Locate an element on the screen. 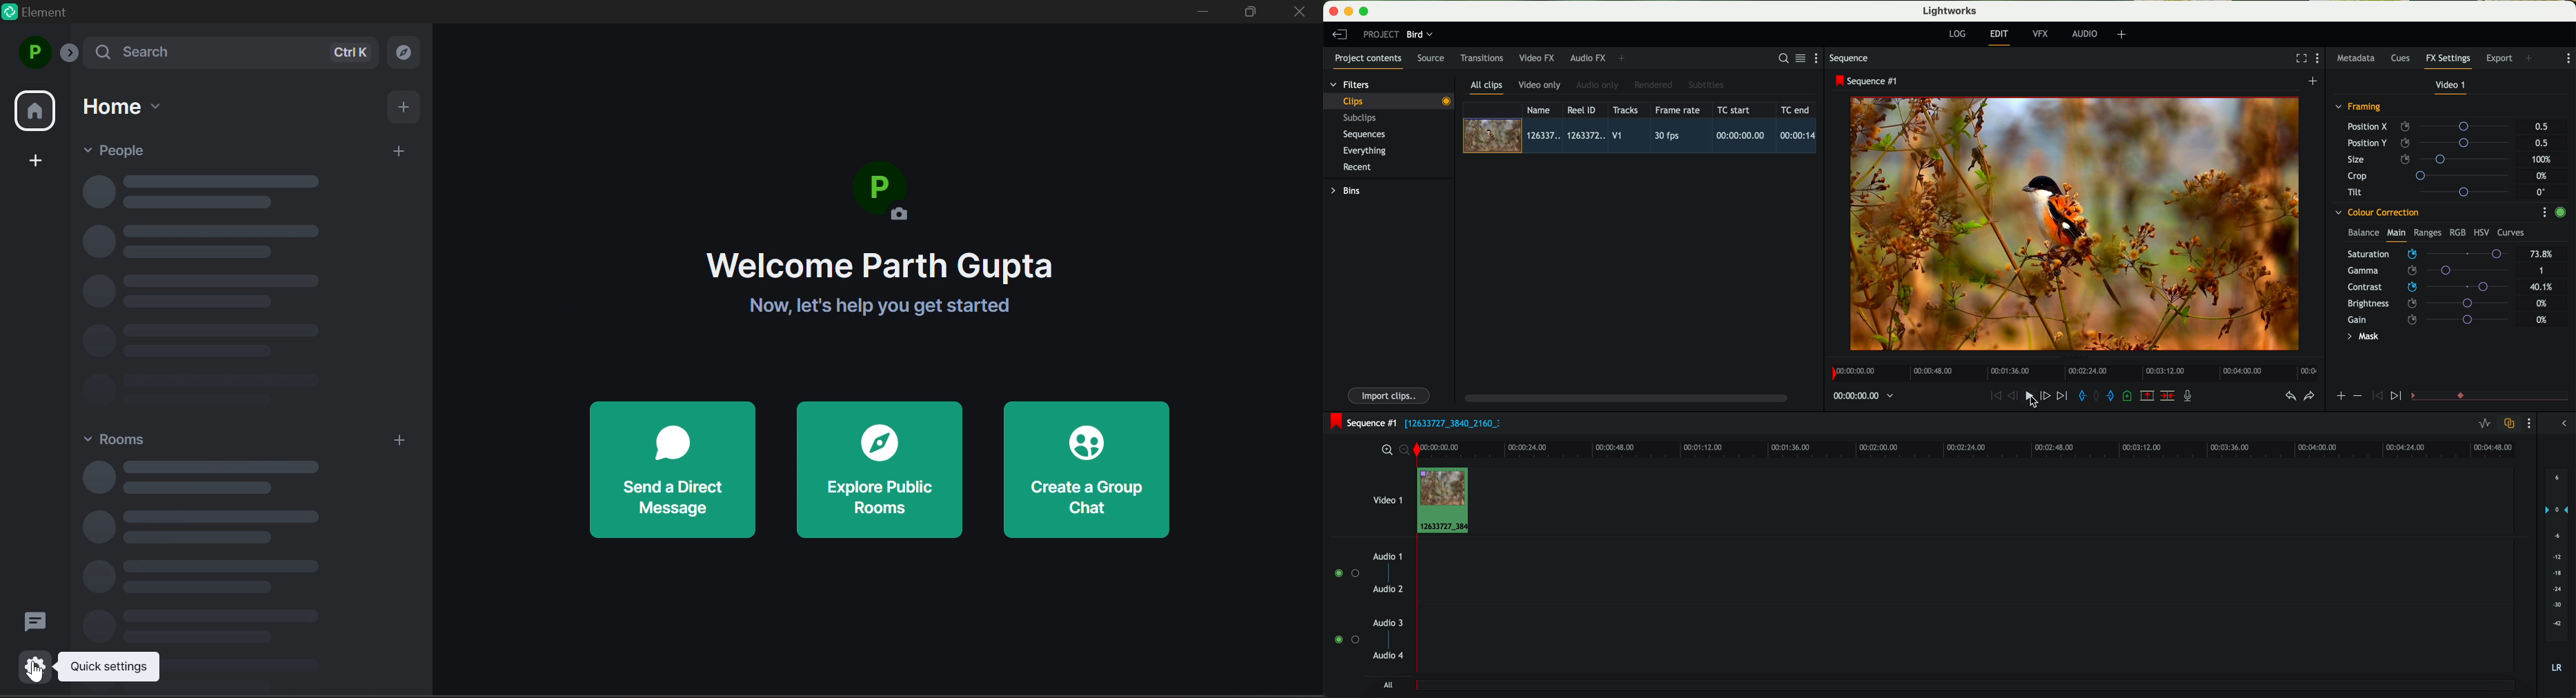 The width and height of the screenshot is (2576, 700). toggle between list and title view is located at coordinates (1799, 58).